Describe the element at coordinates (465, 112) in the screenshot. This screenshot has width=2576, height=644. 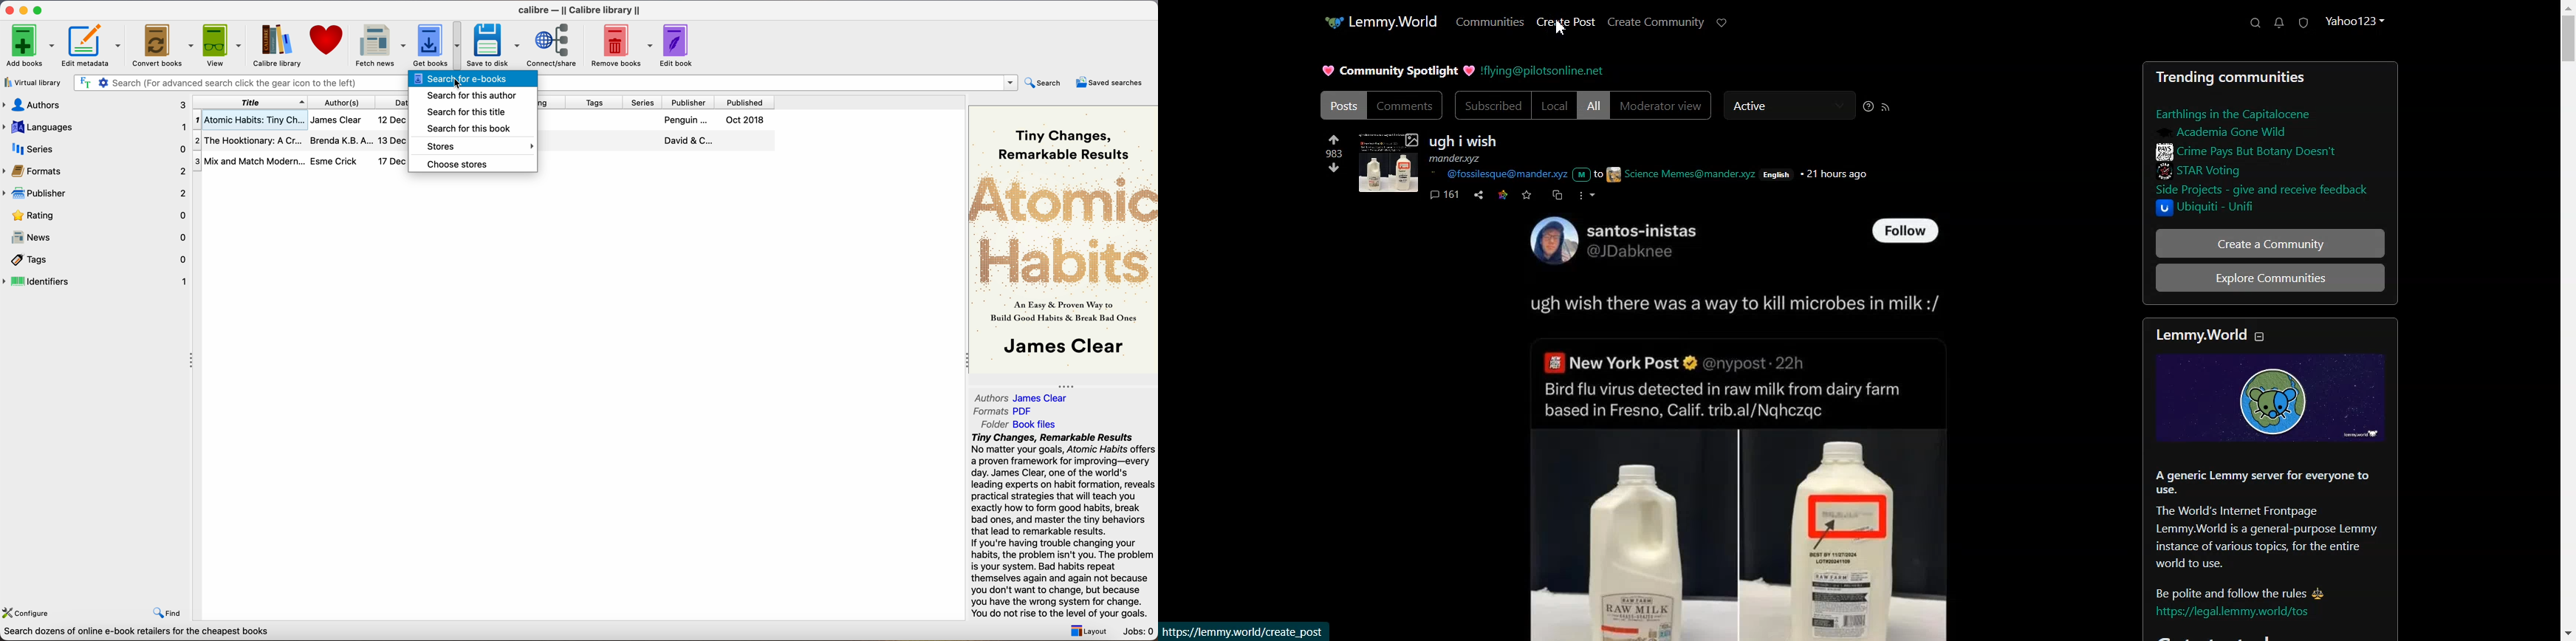
I see `search for this title` at that location.